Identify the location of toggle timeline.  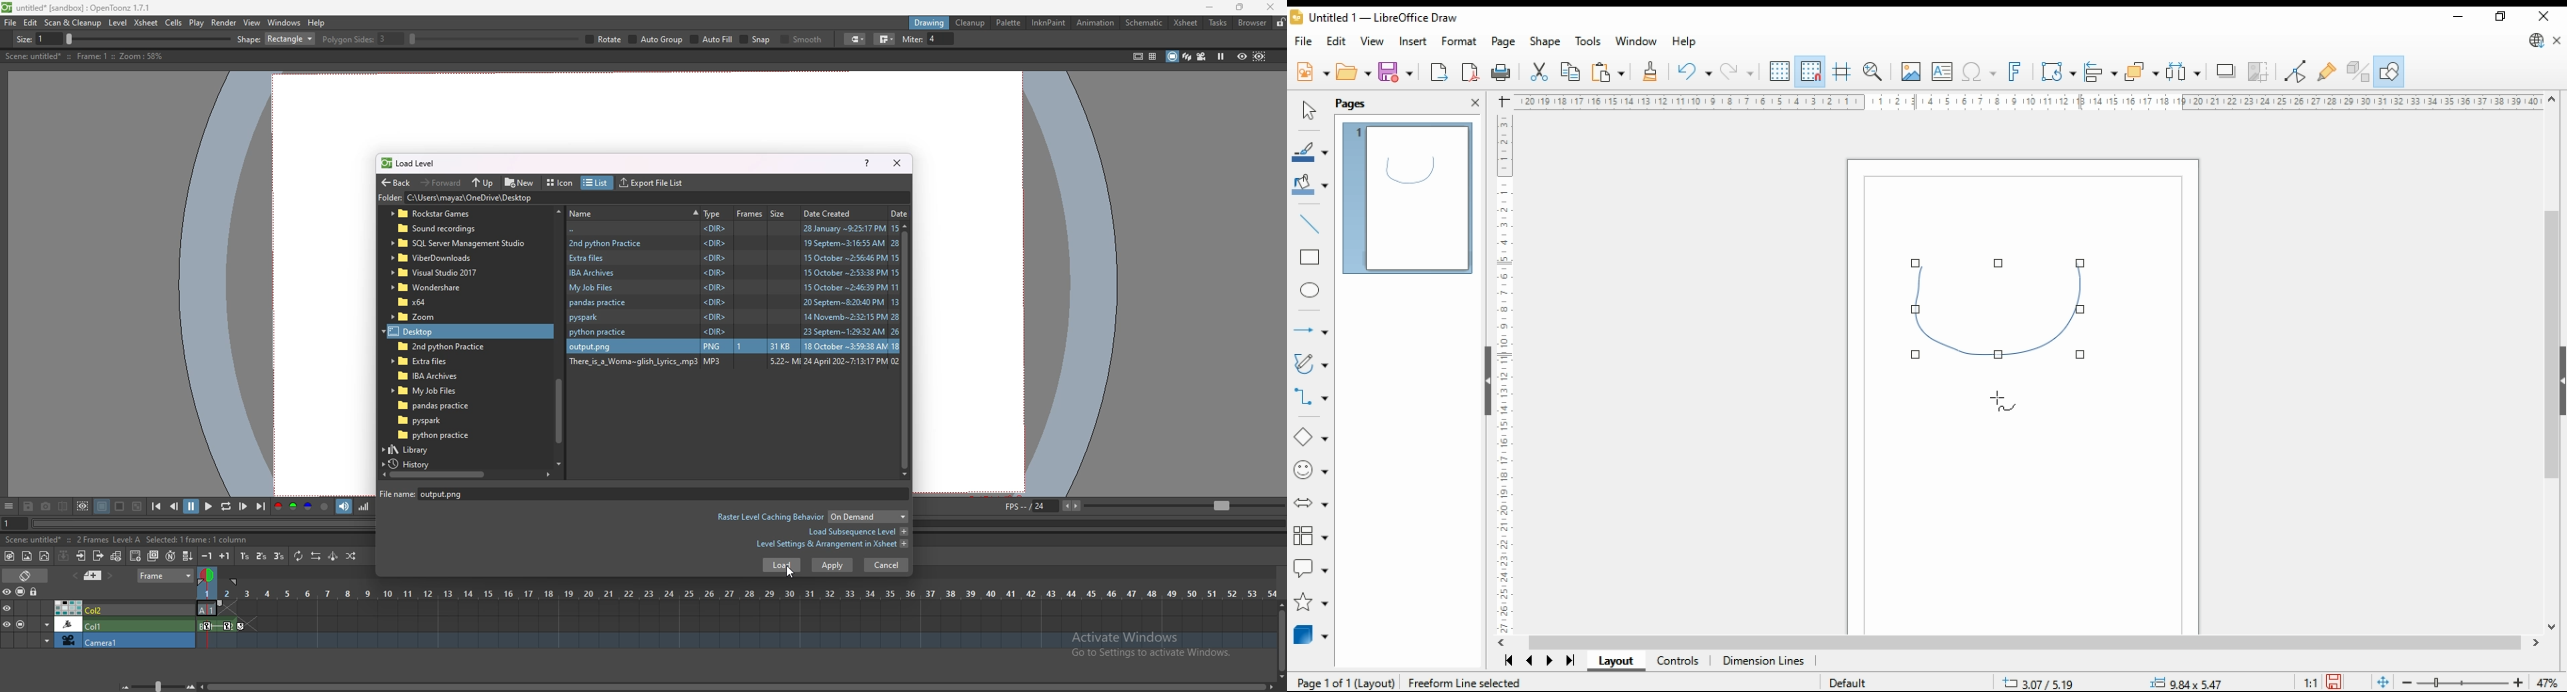
(27, 575).